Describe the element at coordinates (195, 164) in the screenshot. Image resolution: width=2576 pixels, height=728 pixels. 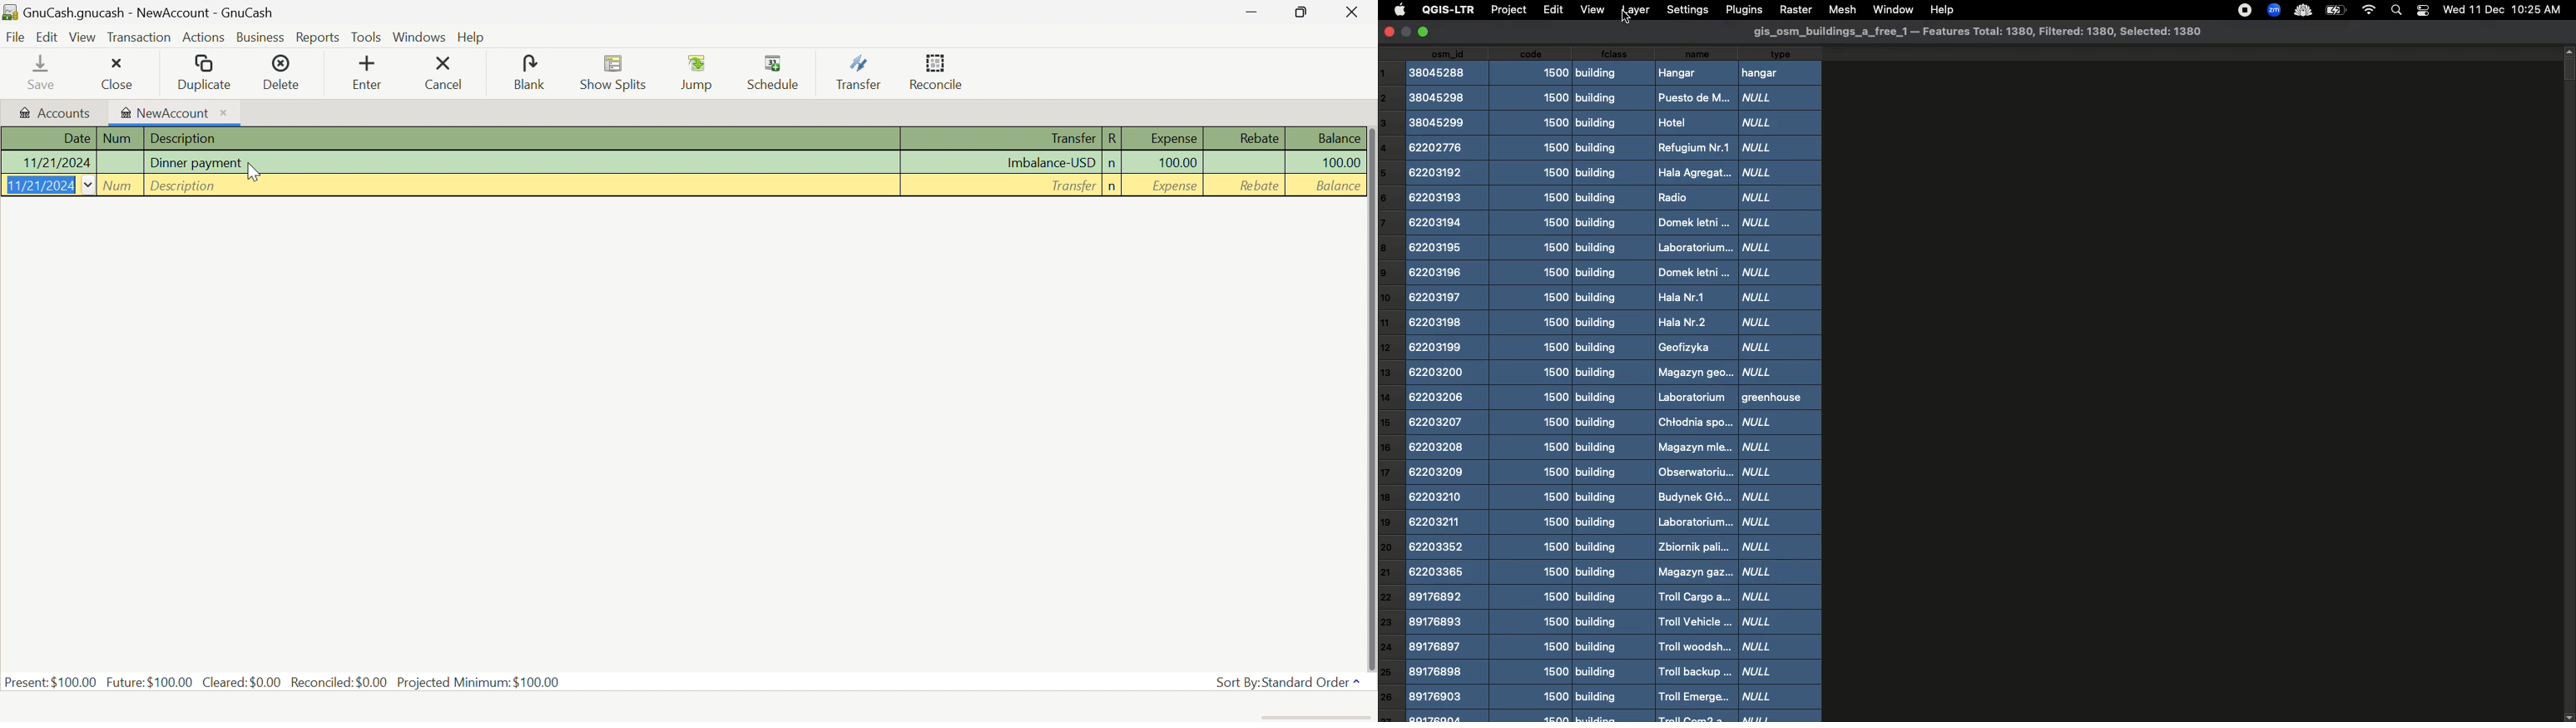
I see `Dinner Payment` at that location.